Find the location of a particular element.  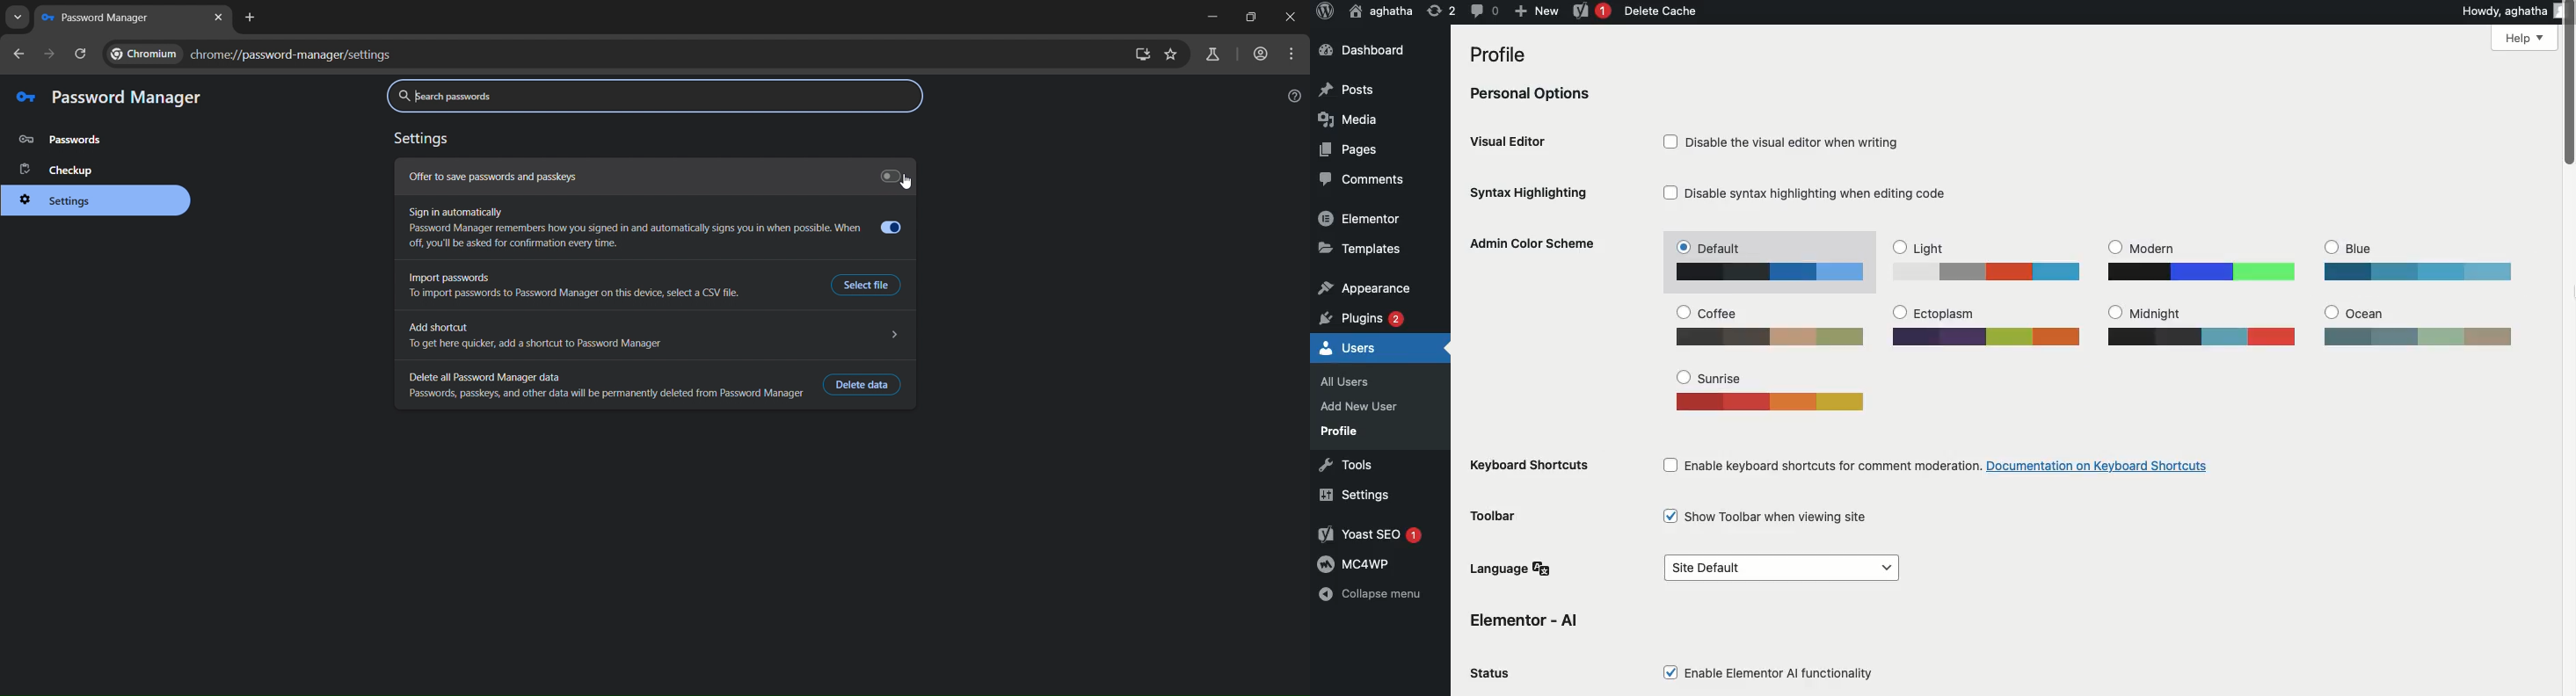

Yoast SEO 1 is located at coordinates (1373, 535).